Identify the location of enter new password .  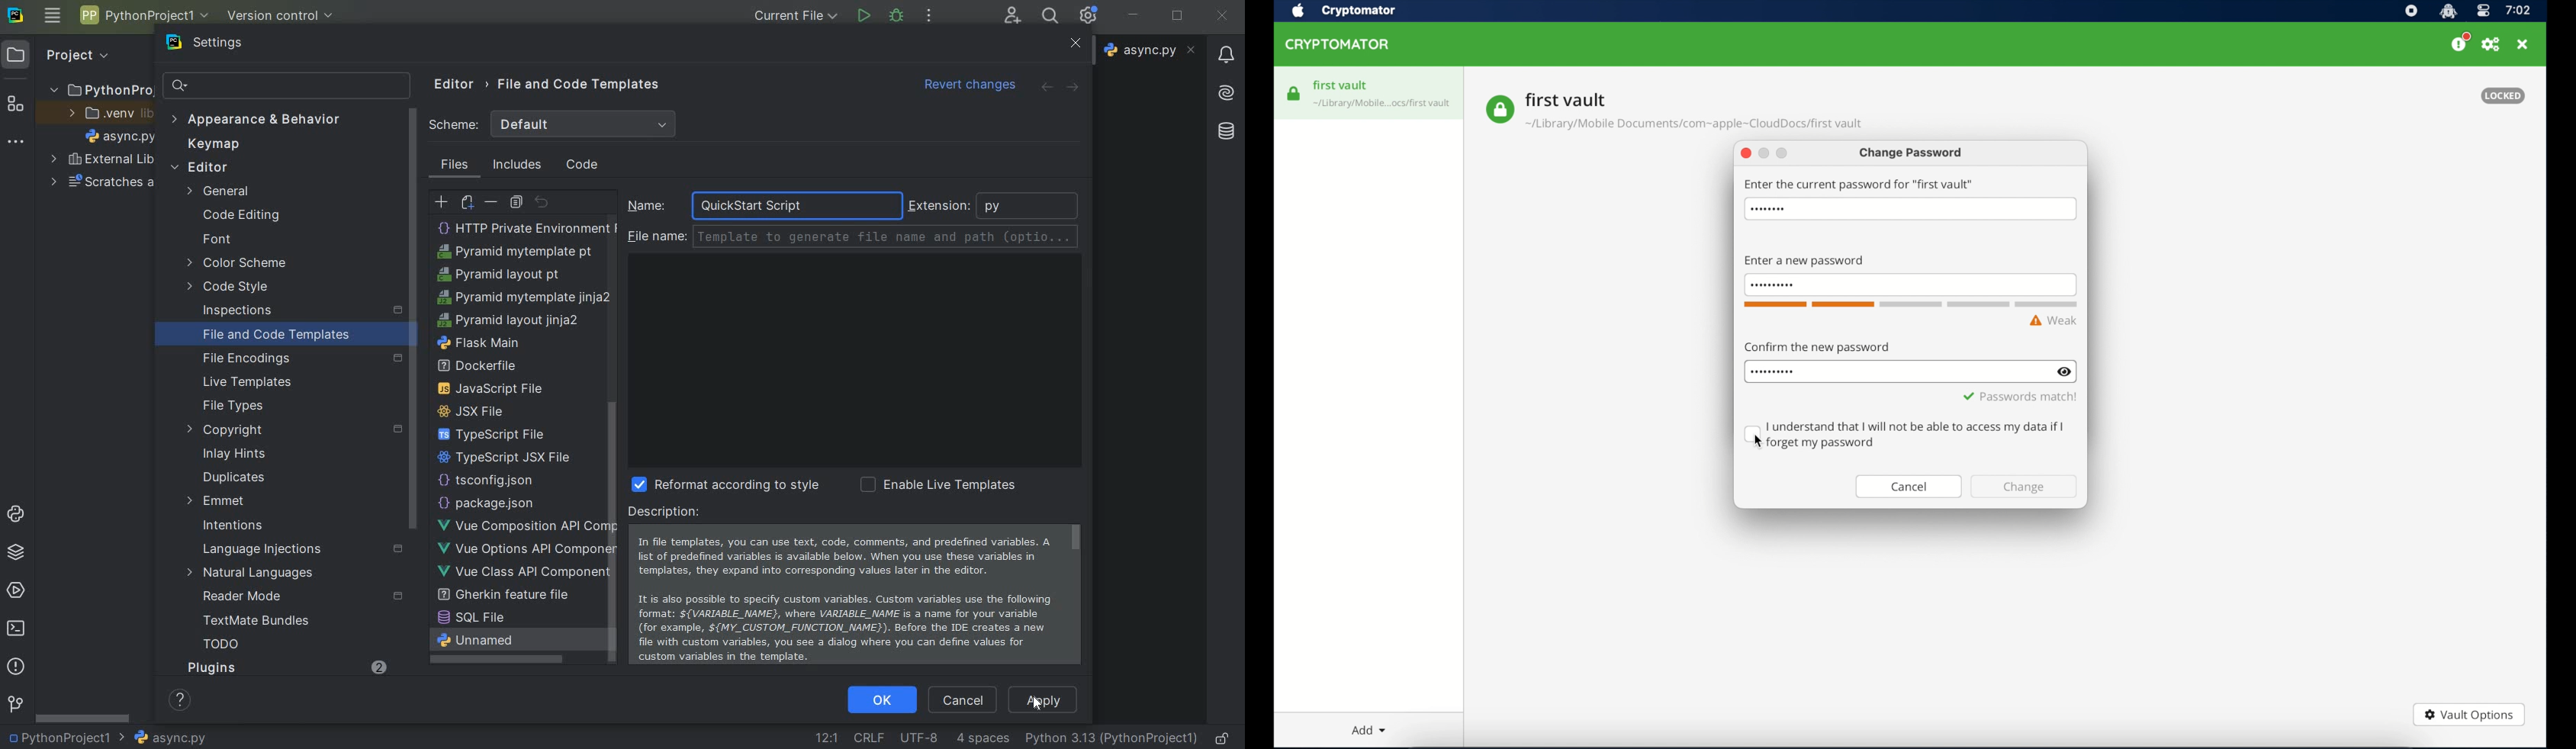
(1804, 261).